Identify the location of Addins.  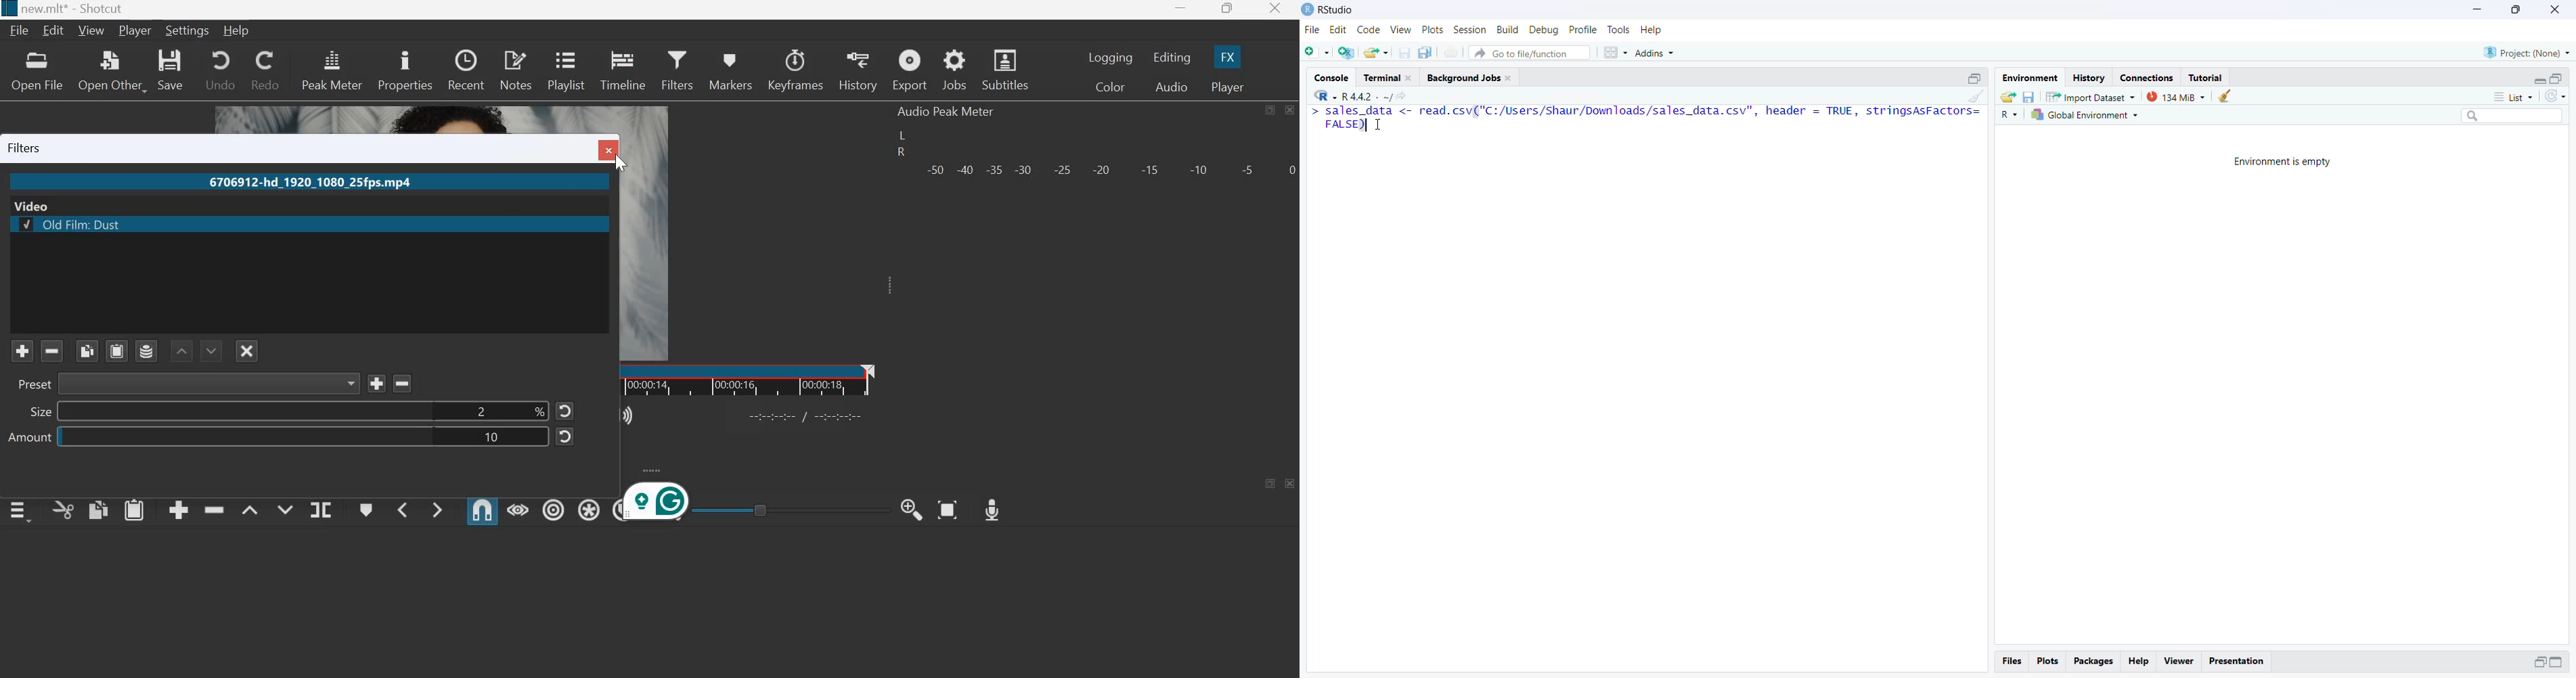
(1655, 53).